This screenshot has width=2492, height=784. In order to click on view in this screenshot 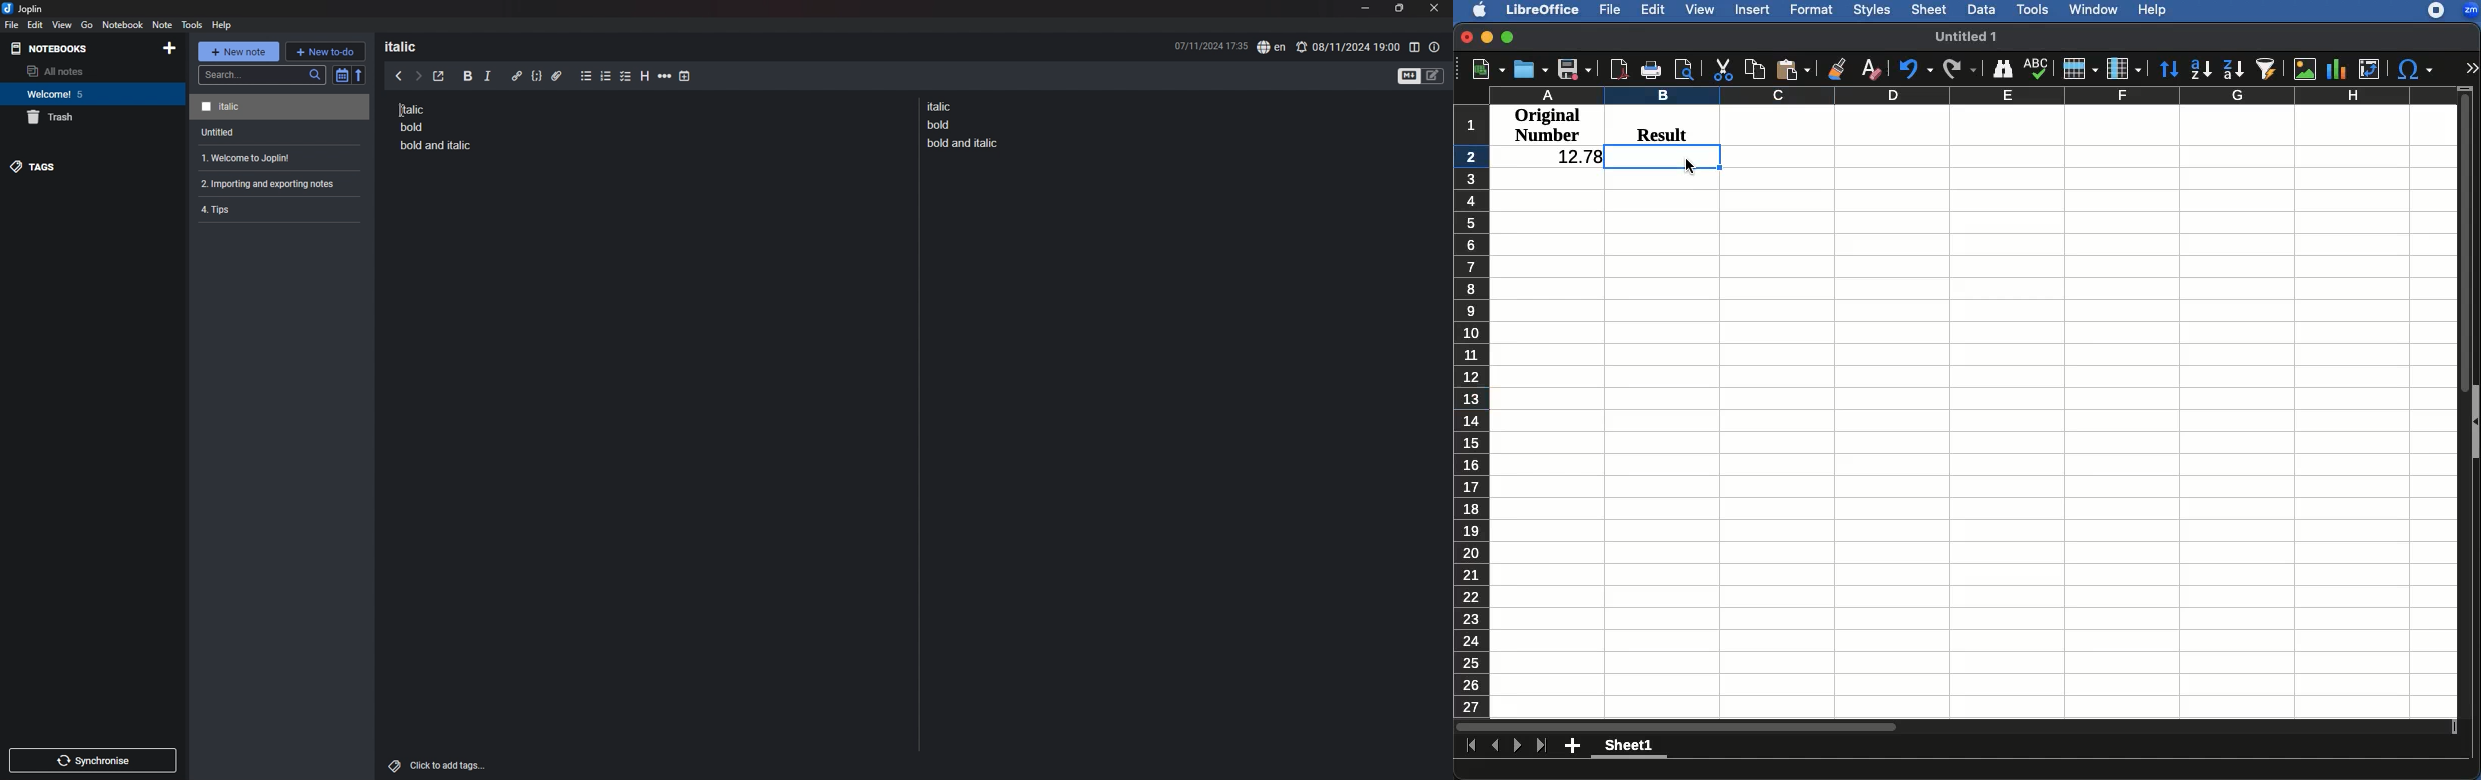, I will do `click(63, 24)`.